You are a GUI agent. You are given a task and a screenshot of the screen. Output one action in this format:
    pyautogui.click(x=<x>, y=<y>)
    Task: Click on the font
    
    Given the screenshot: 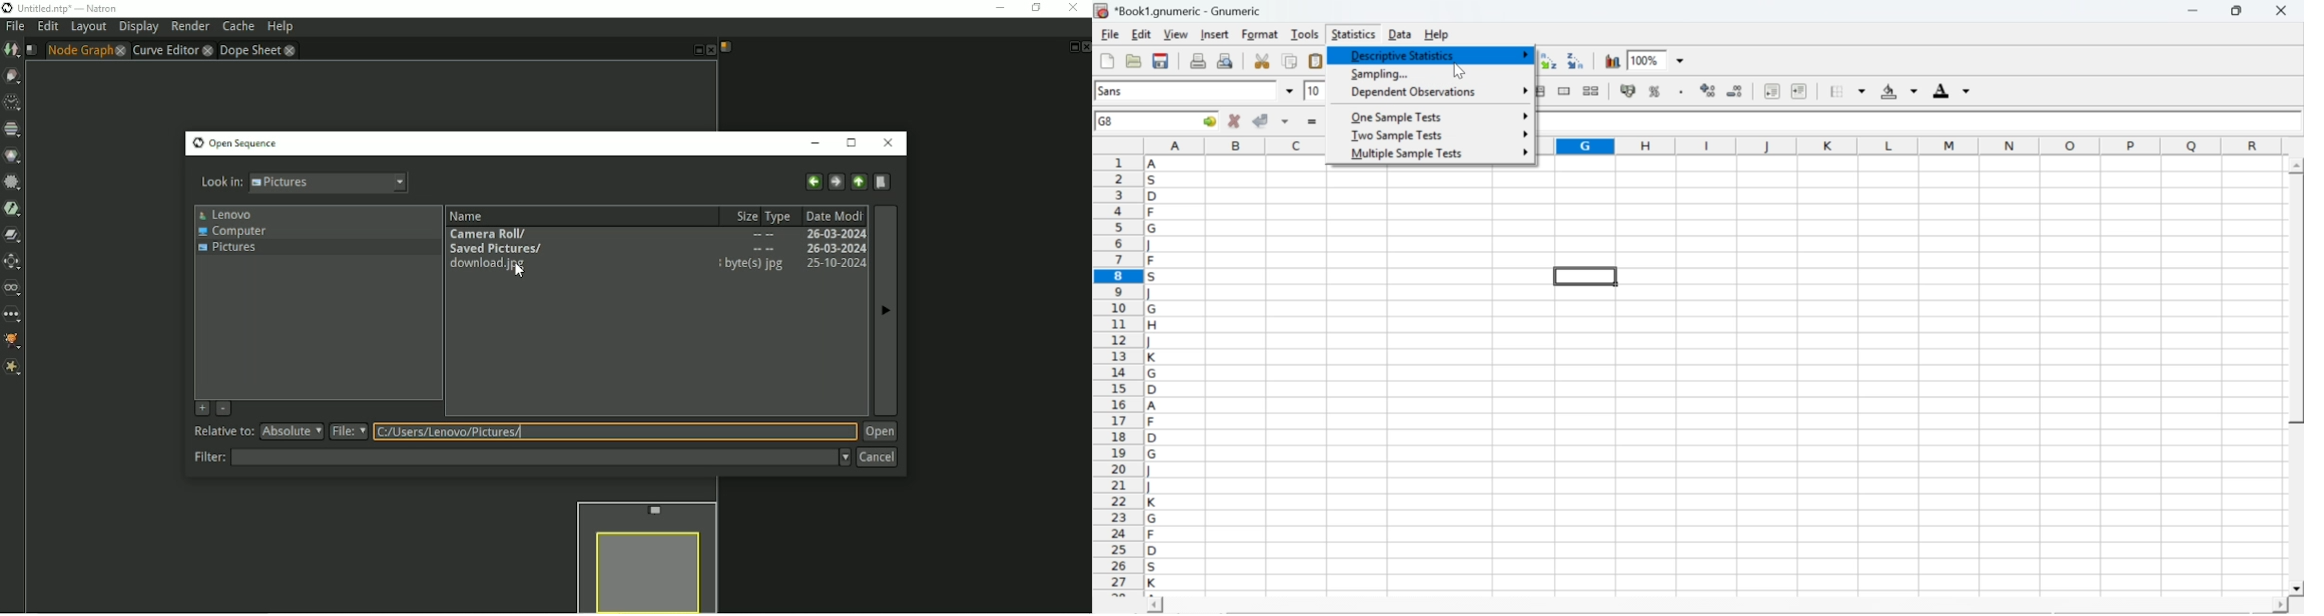 What is the action you would take?
    pyautogui.click(x=1113, y=90)
    